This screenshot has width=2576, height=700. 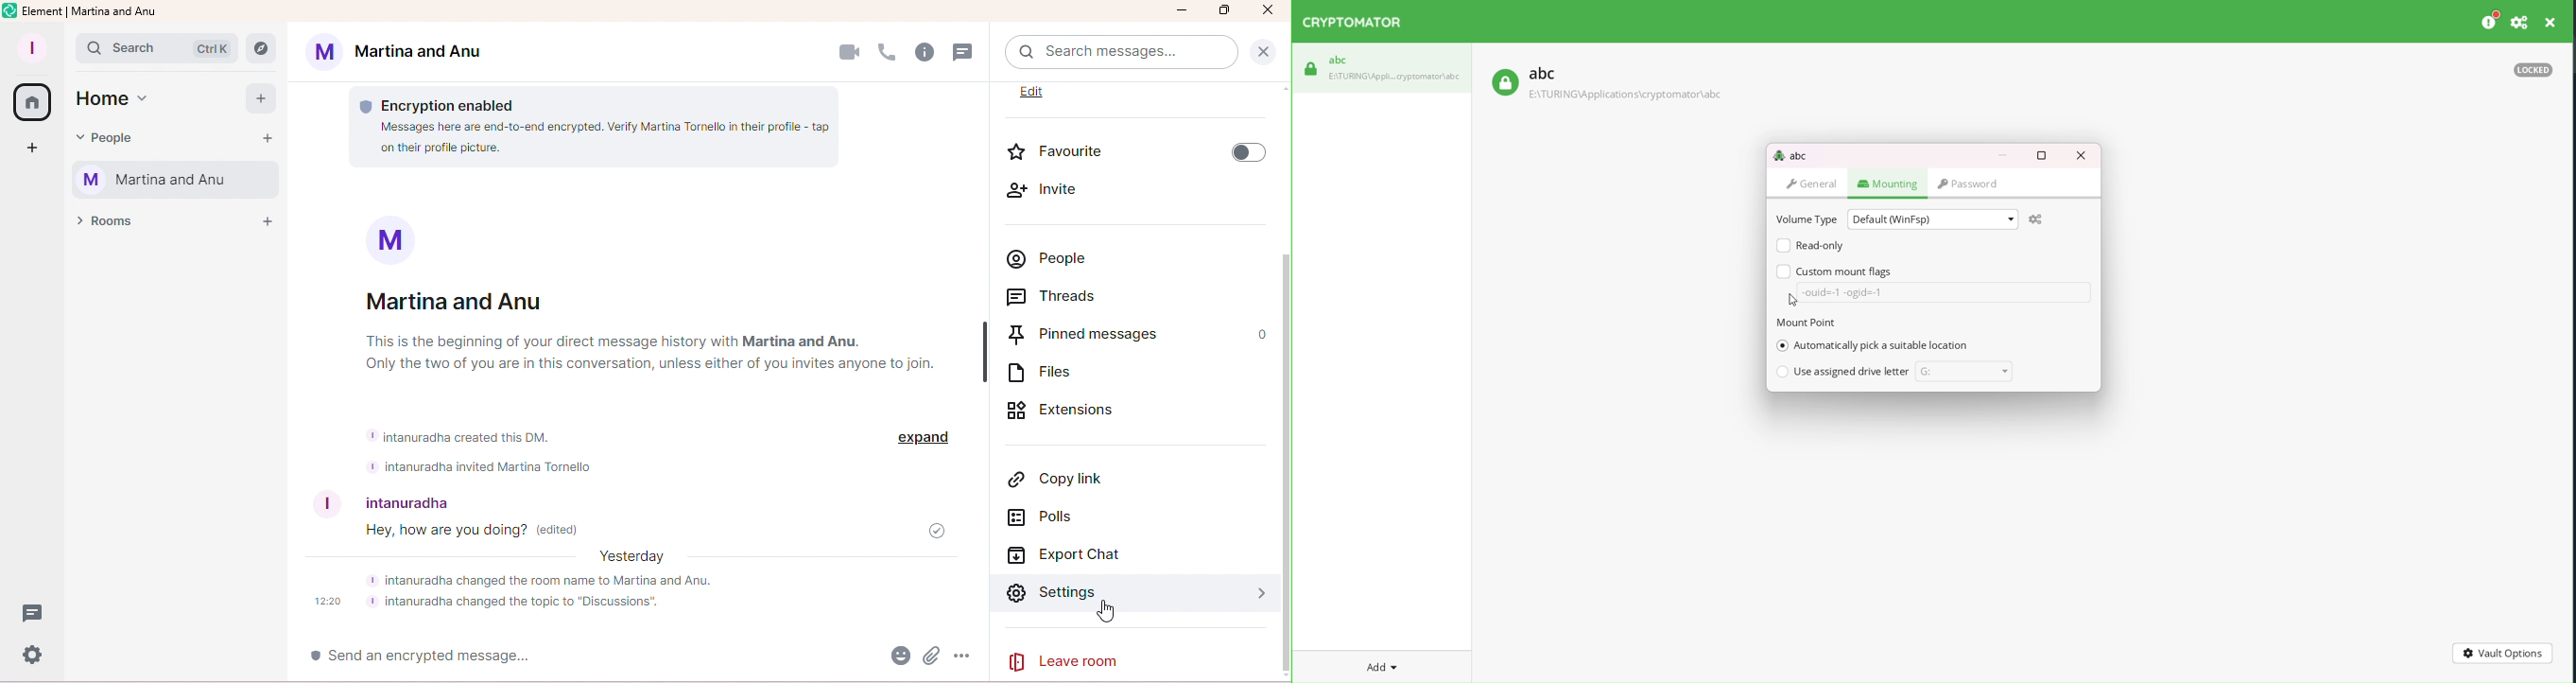 What do you see at coordinates (1114, 412) in the screenshot?
I see `Extensions` at bounding box center [1114, 412].